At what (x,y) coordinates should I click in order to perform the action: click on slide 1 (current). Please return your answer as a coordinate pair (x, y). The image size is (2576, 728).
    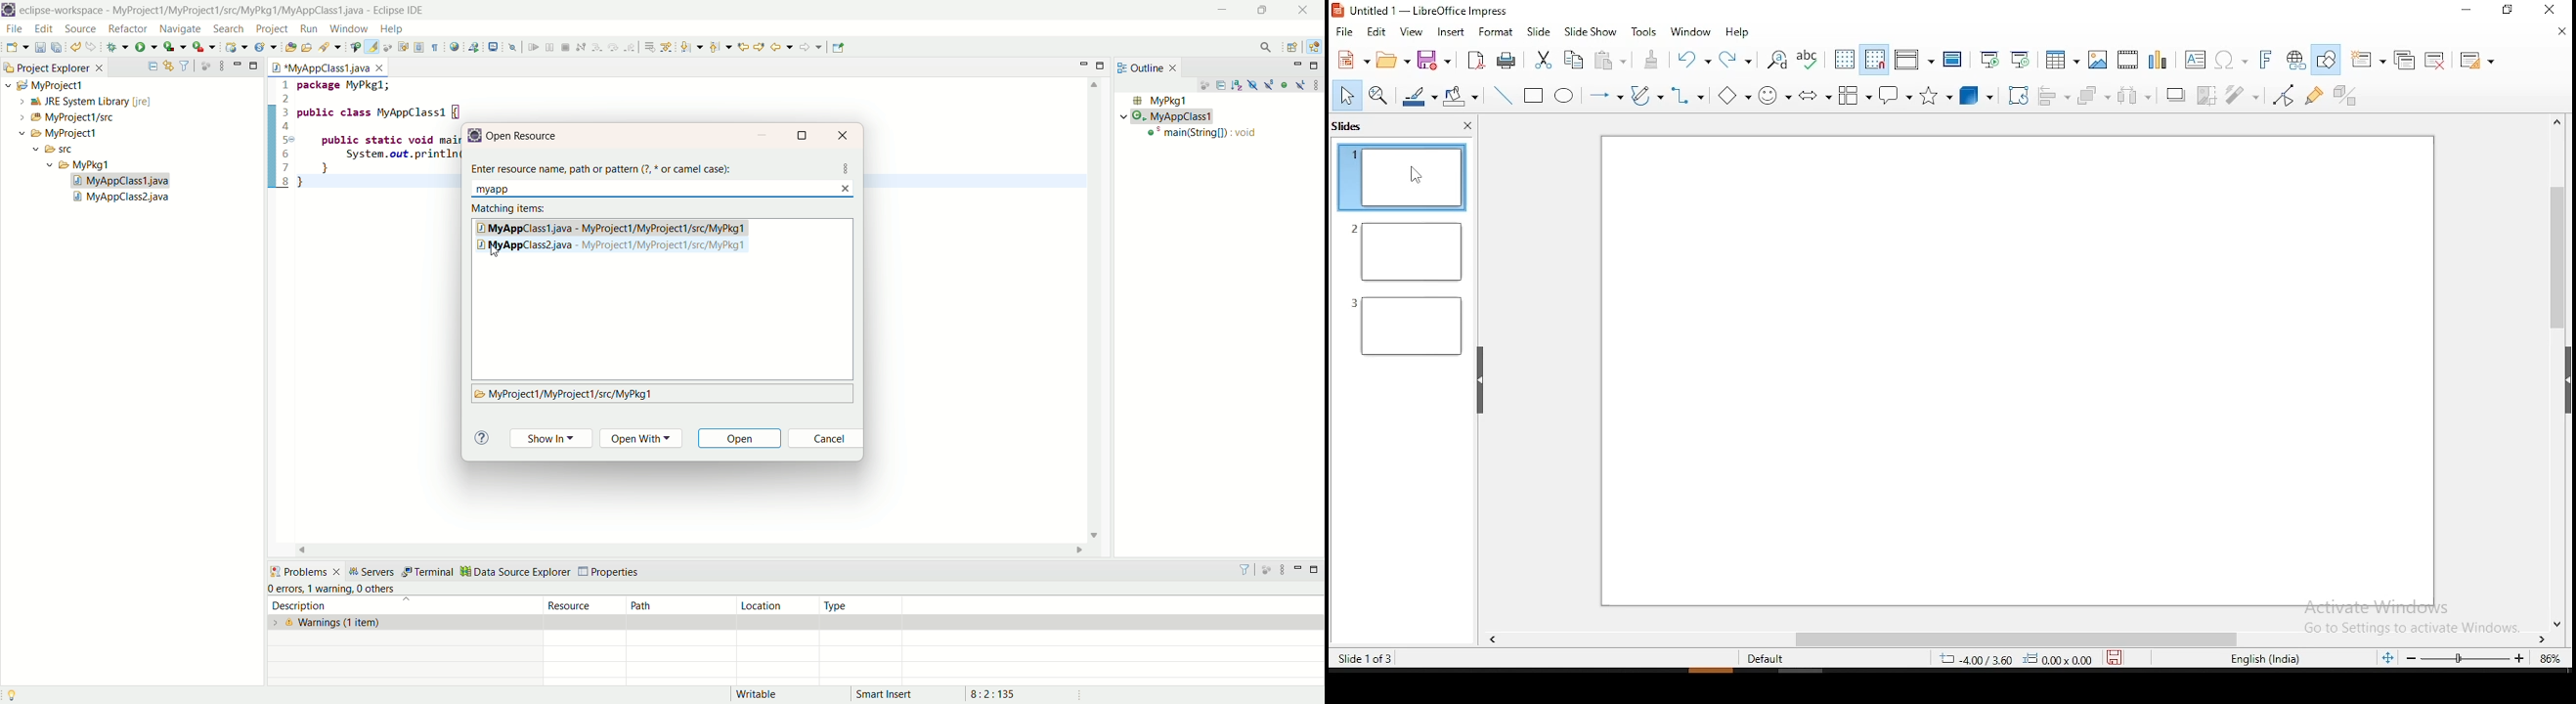
    Looking at the image, I should click on (1403, 177).